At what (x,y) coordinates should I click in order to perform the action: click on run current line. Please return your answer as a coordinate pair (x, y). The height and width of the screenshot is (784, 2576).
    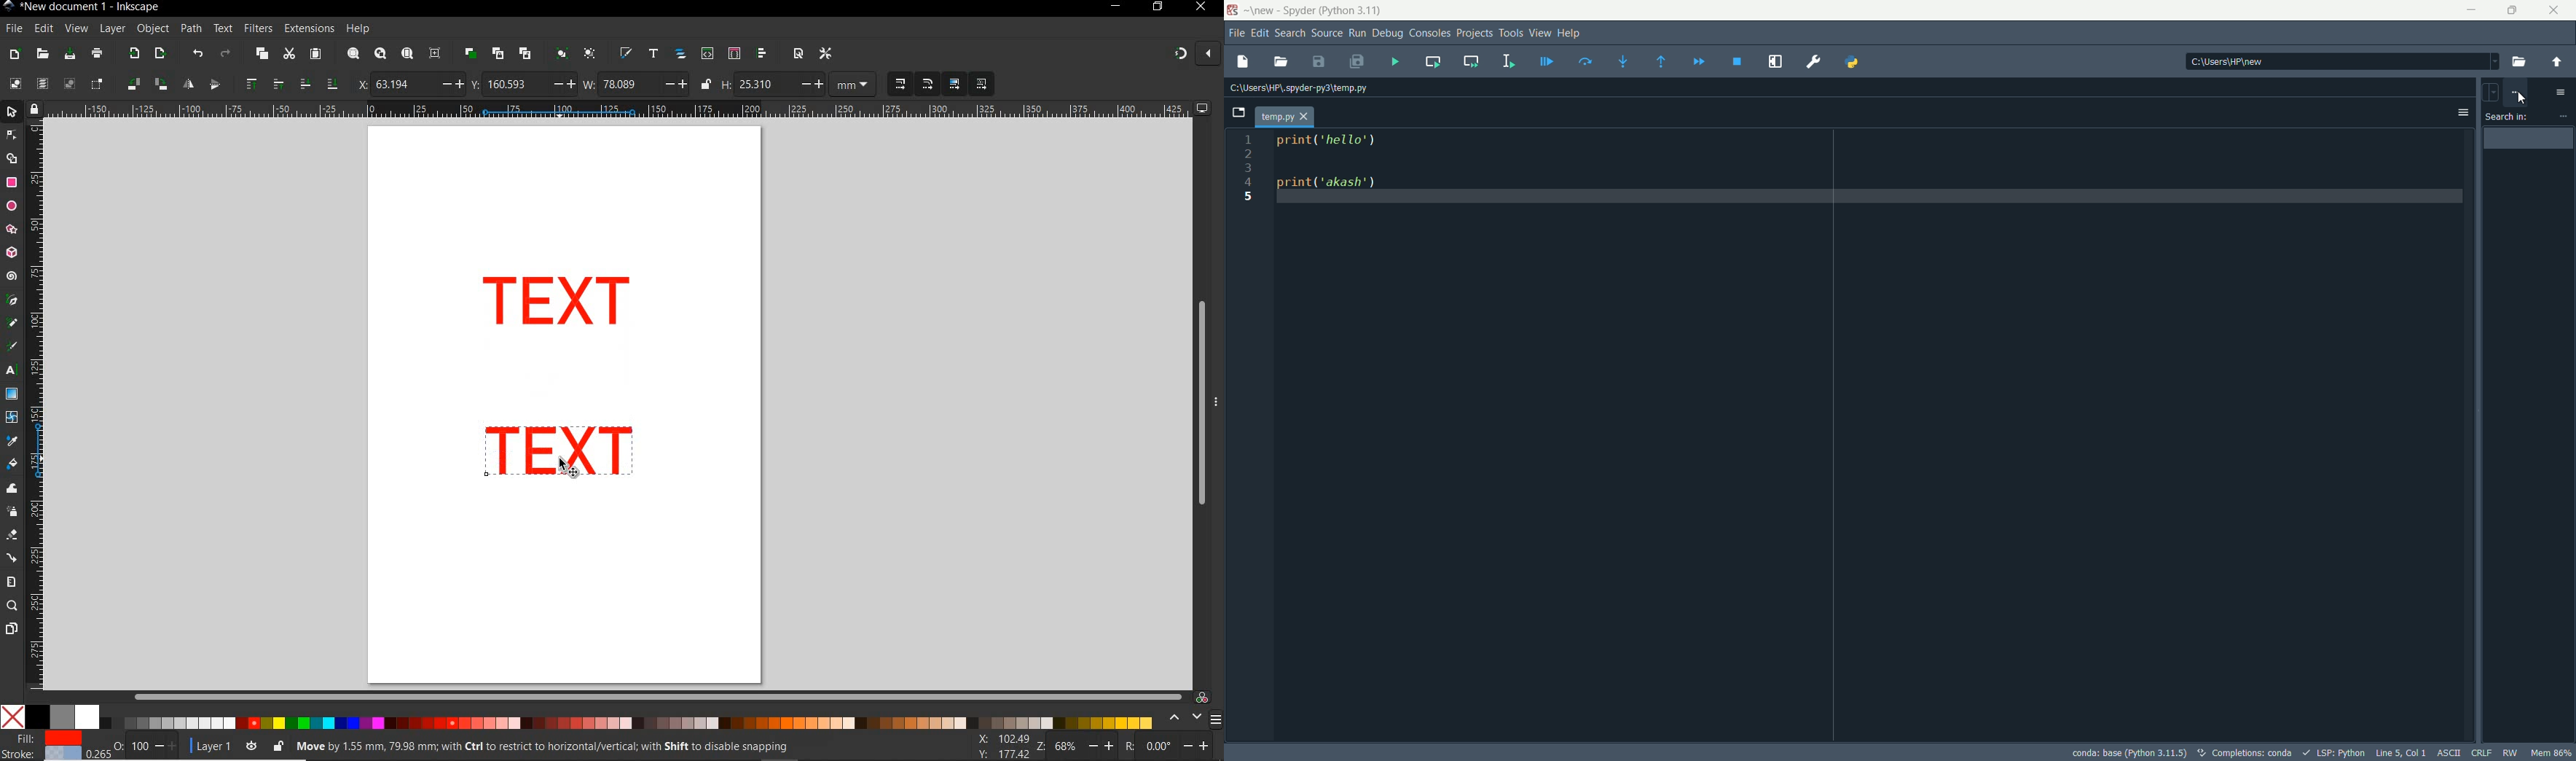
    Looking at the image, I should click on (1586, 61).